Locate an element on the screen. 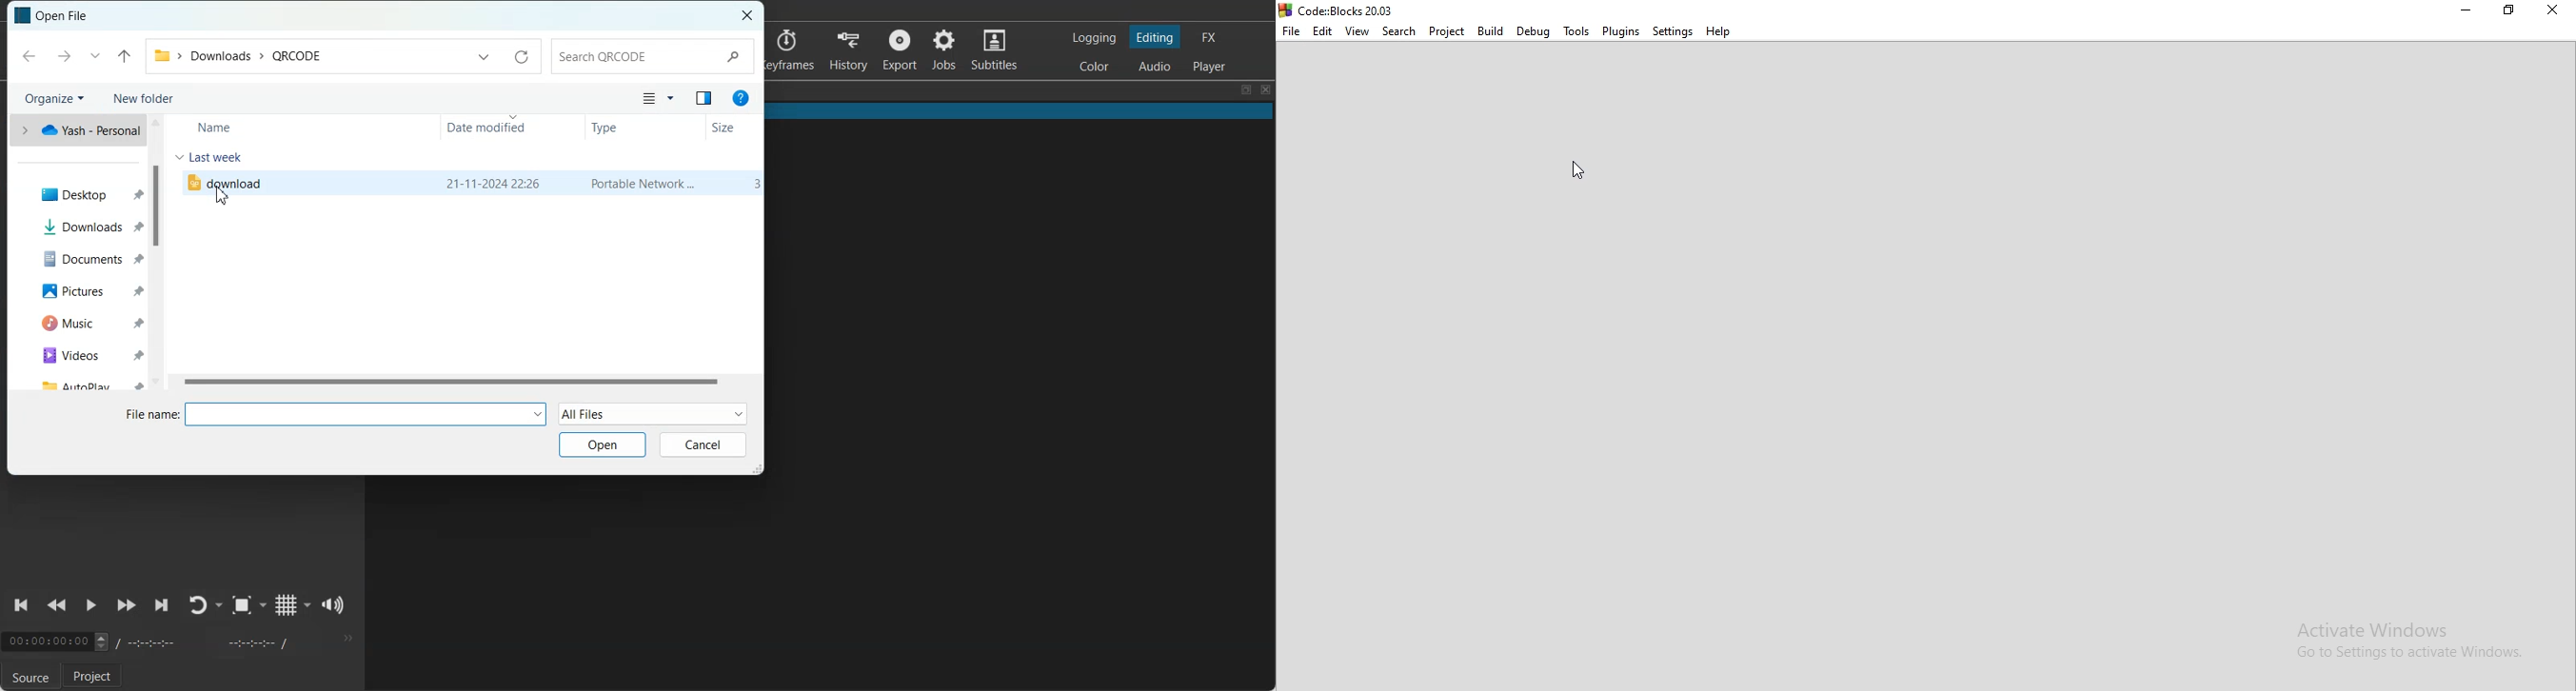 The width and height of the screenshot is (2576, 700). Toggle grid display on the player is located at coordinates (285, 605).